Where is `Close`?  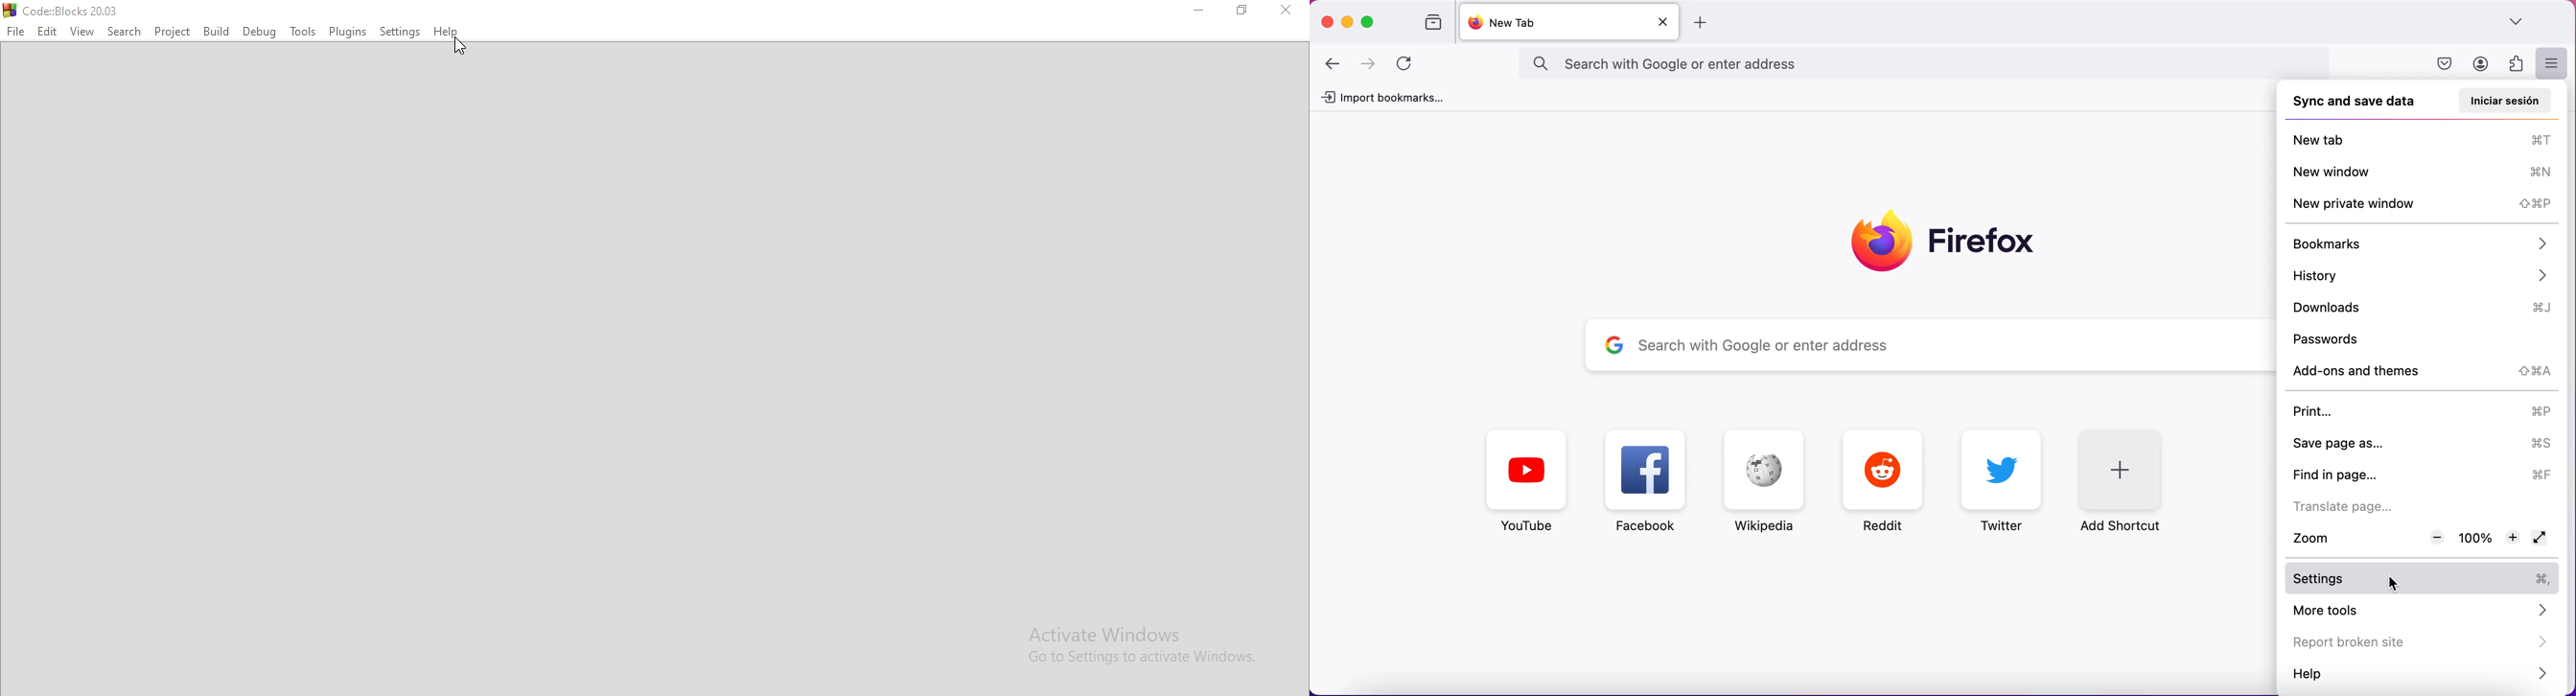
Close is located at coordinates (1282, 11).